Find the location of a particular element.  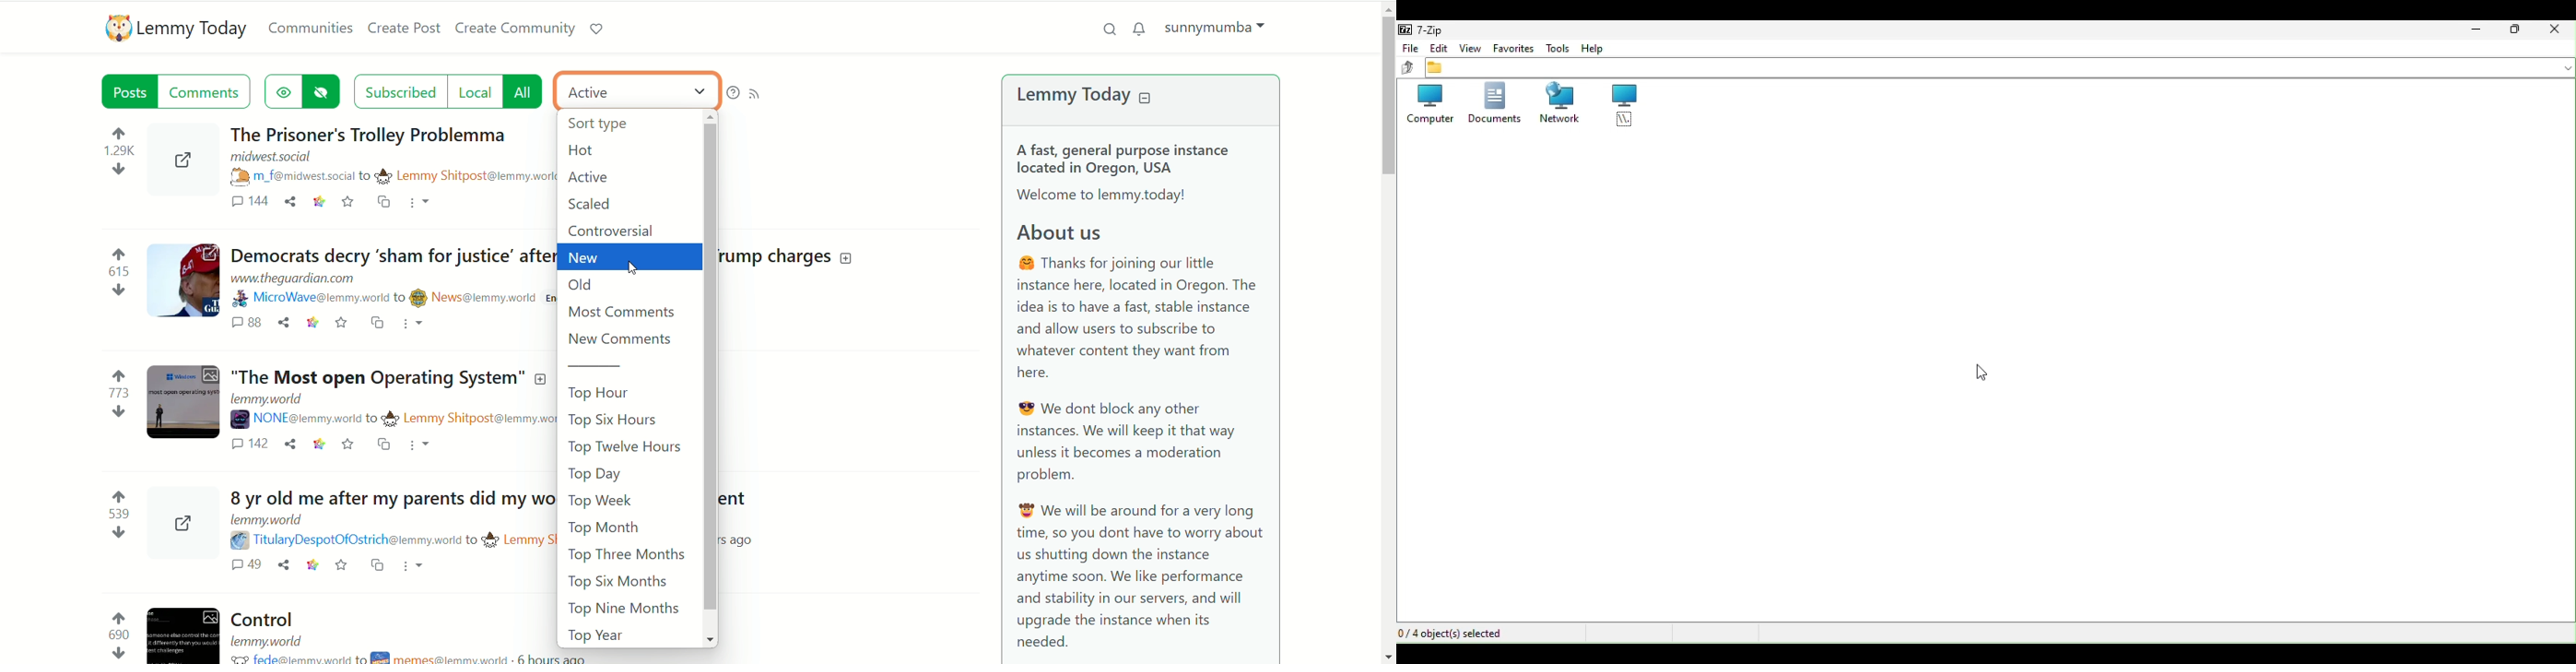

more is located at coordinates (418, 325).